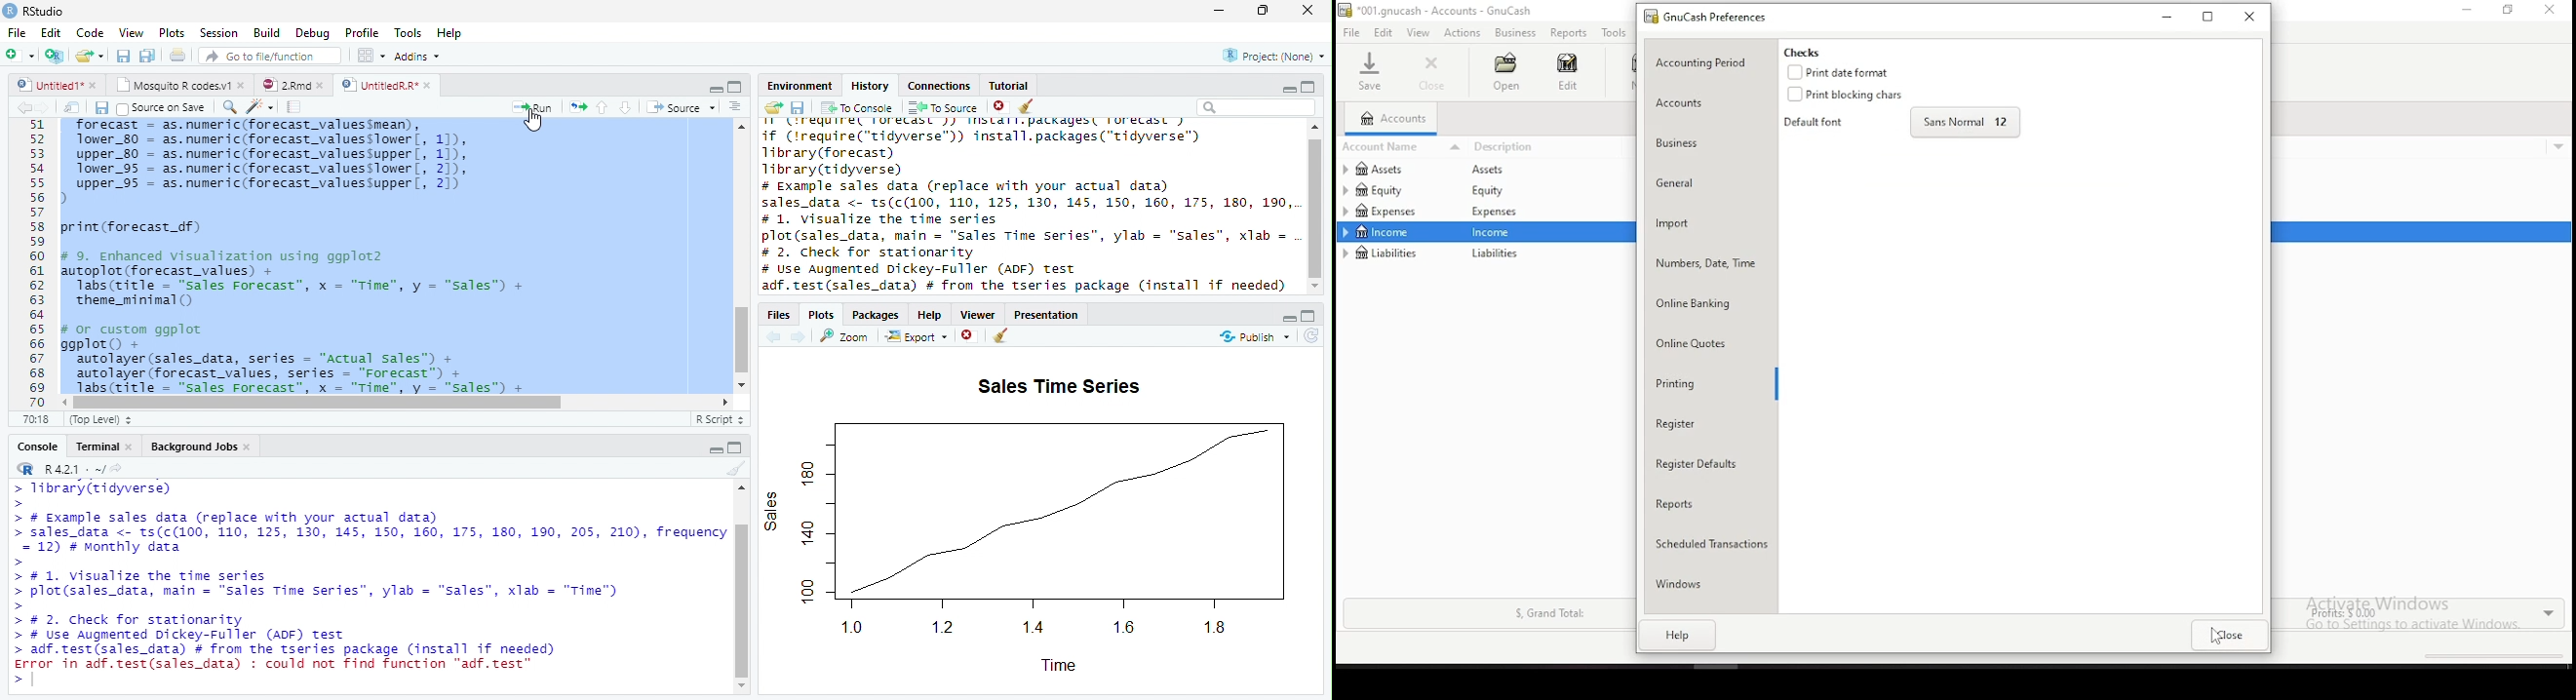  What do you see at coordinates (1008, 86) in the screenshot?
I see `Tutorial` at bounding box center [1008, 86].